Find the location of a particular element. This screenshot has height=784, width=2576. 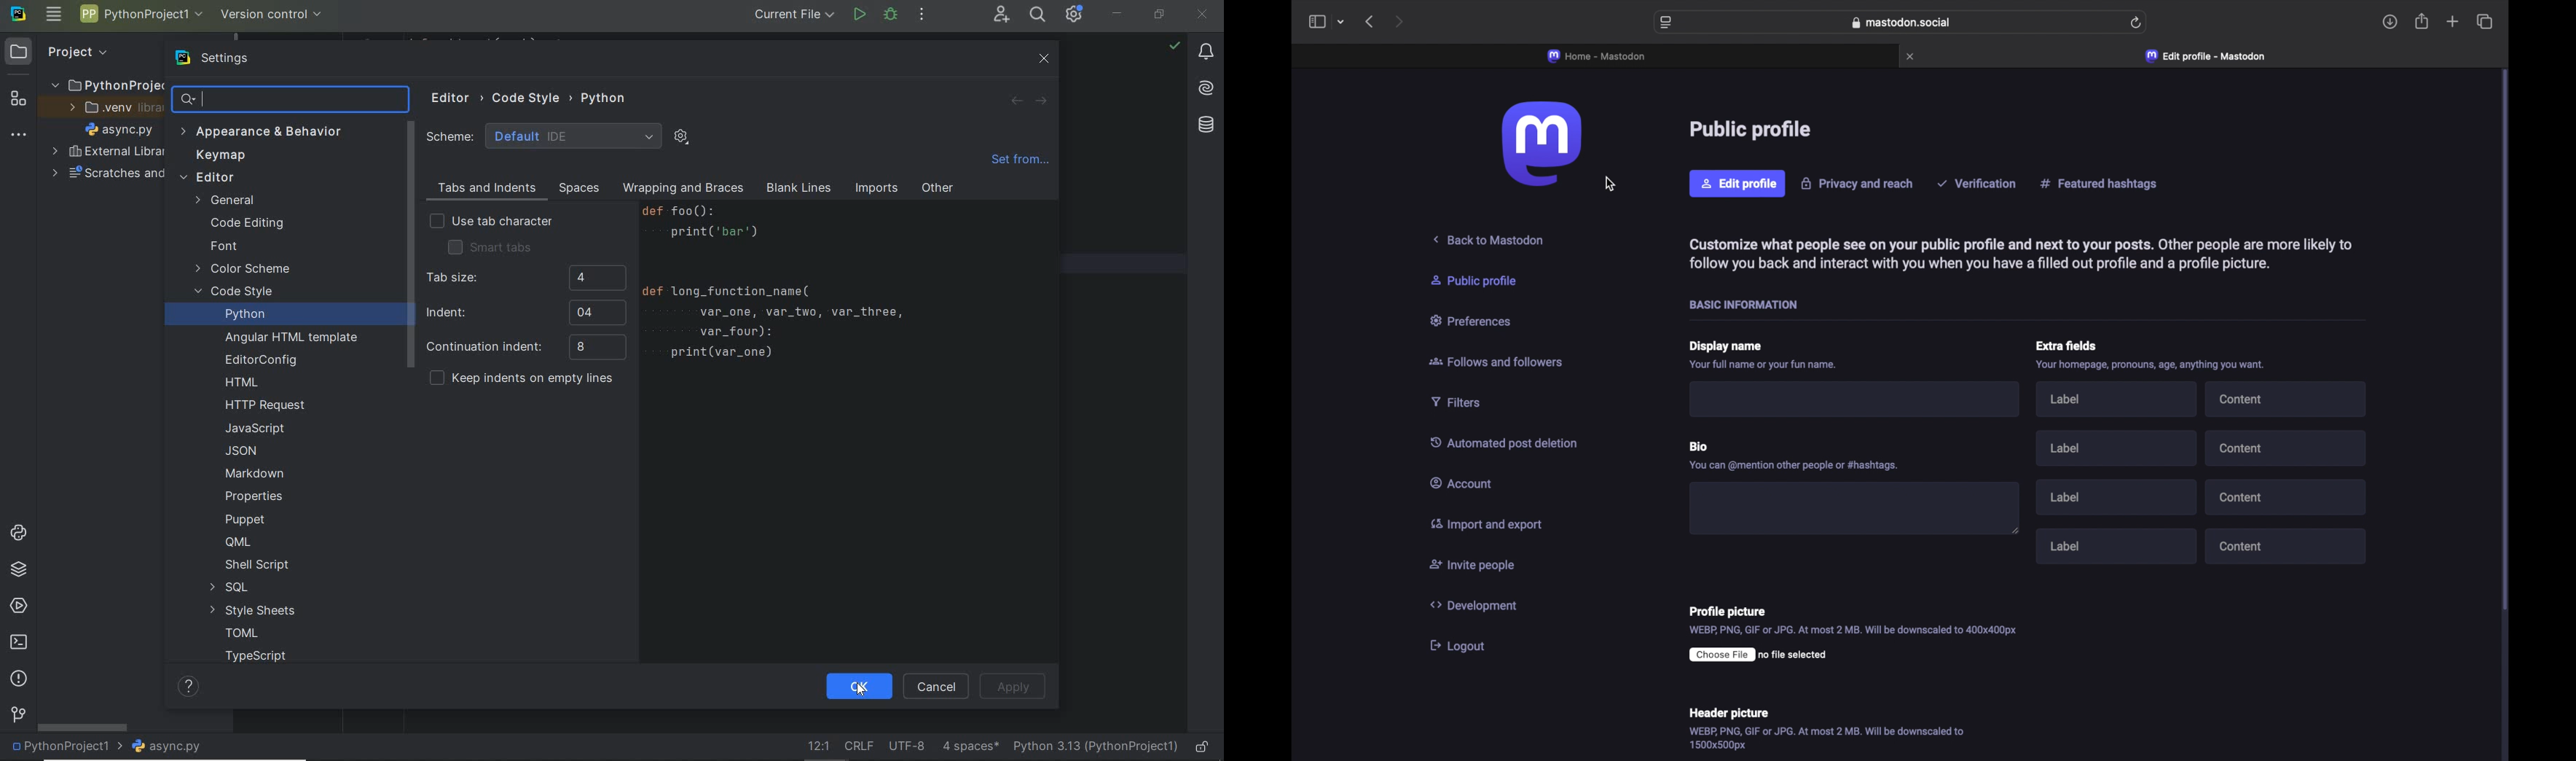

back is located at coordinates (1369, 22).